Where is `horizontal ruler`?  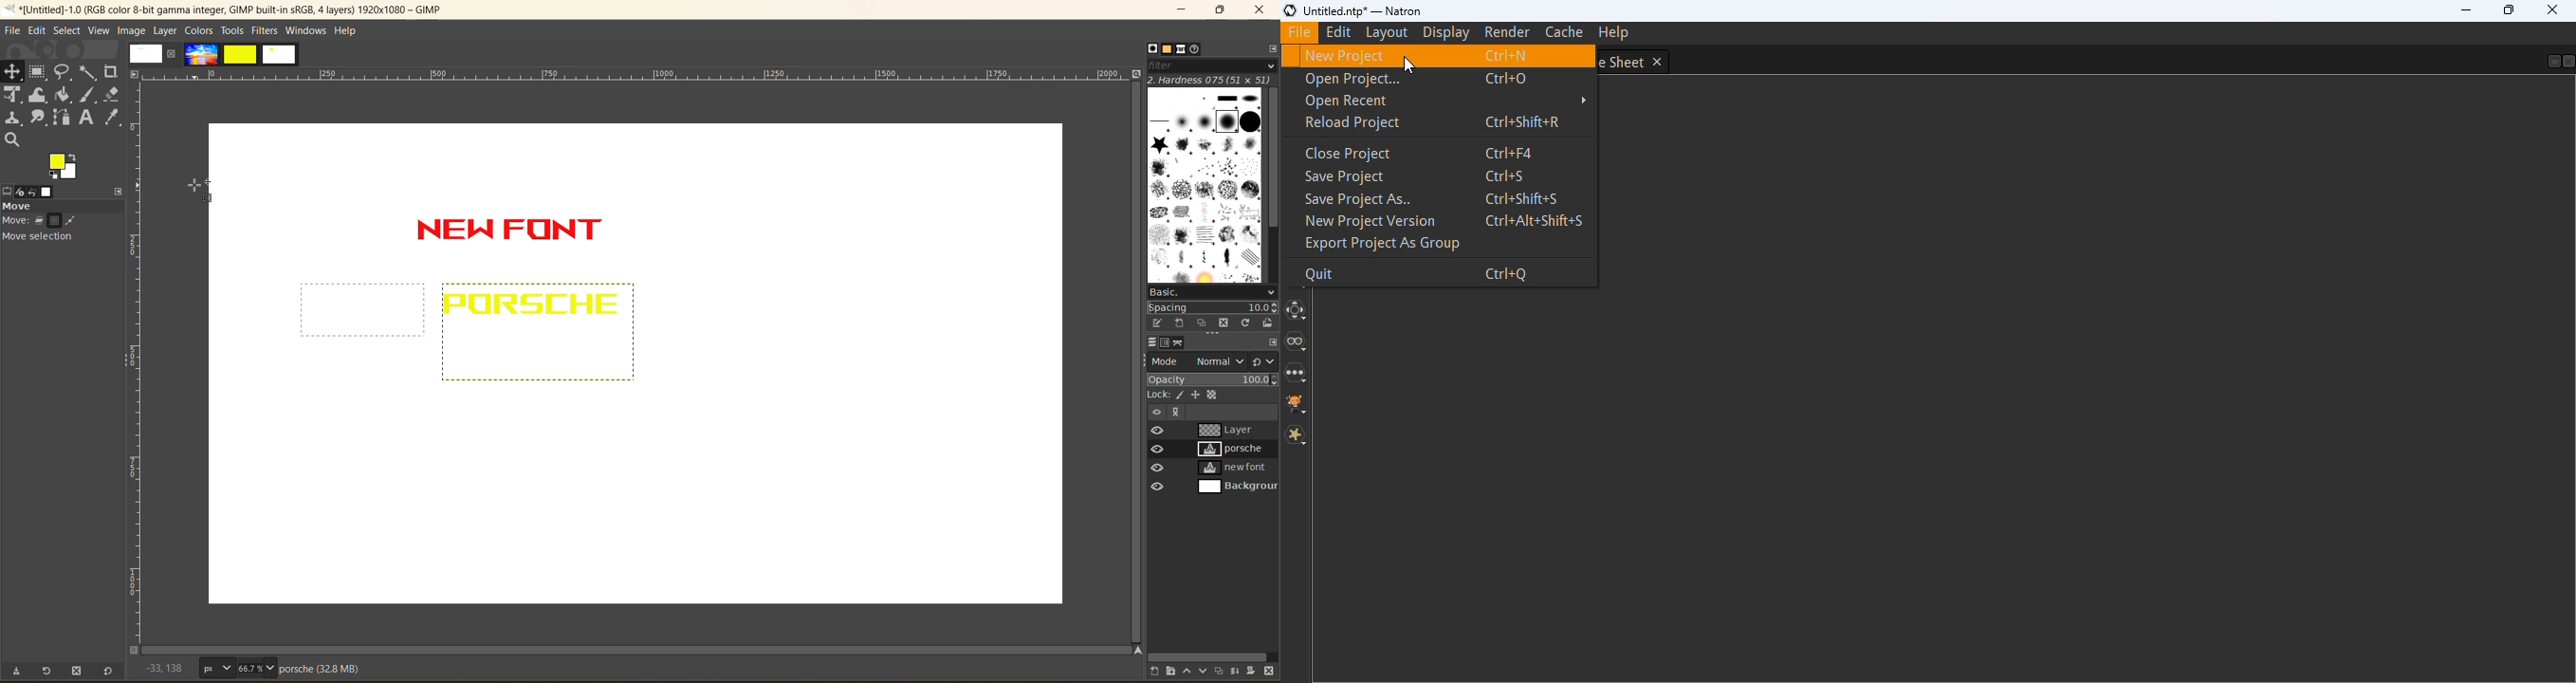
horizontal ruler is located at coordinates (632, 73).